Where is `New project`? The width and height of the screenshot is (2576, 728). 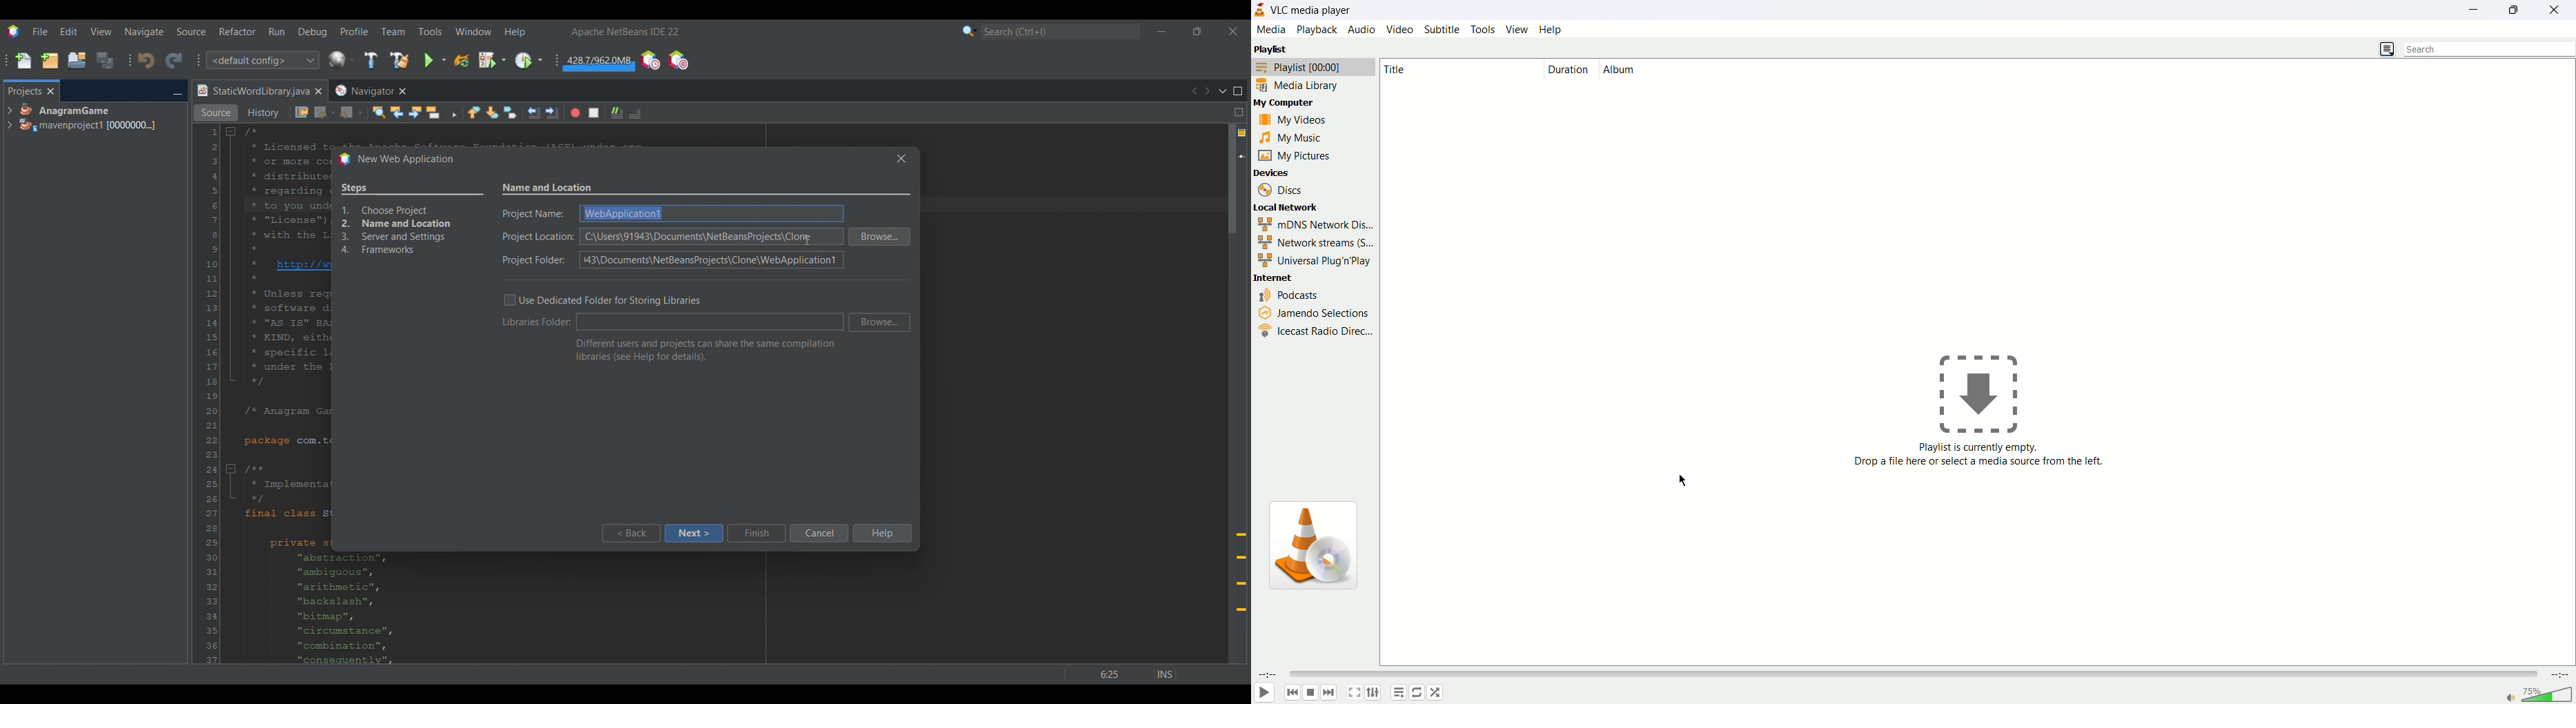
New project is located at coordinates (50, 60).